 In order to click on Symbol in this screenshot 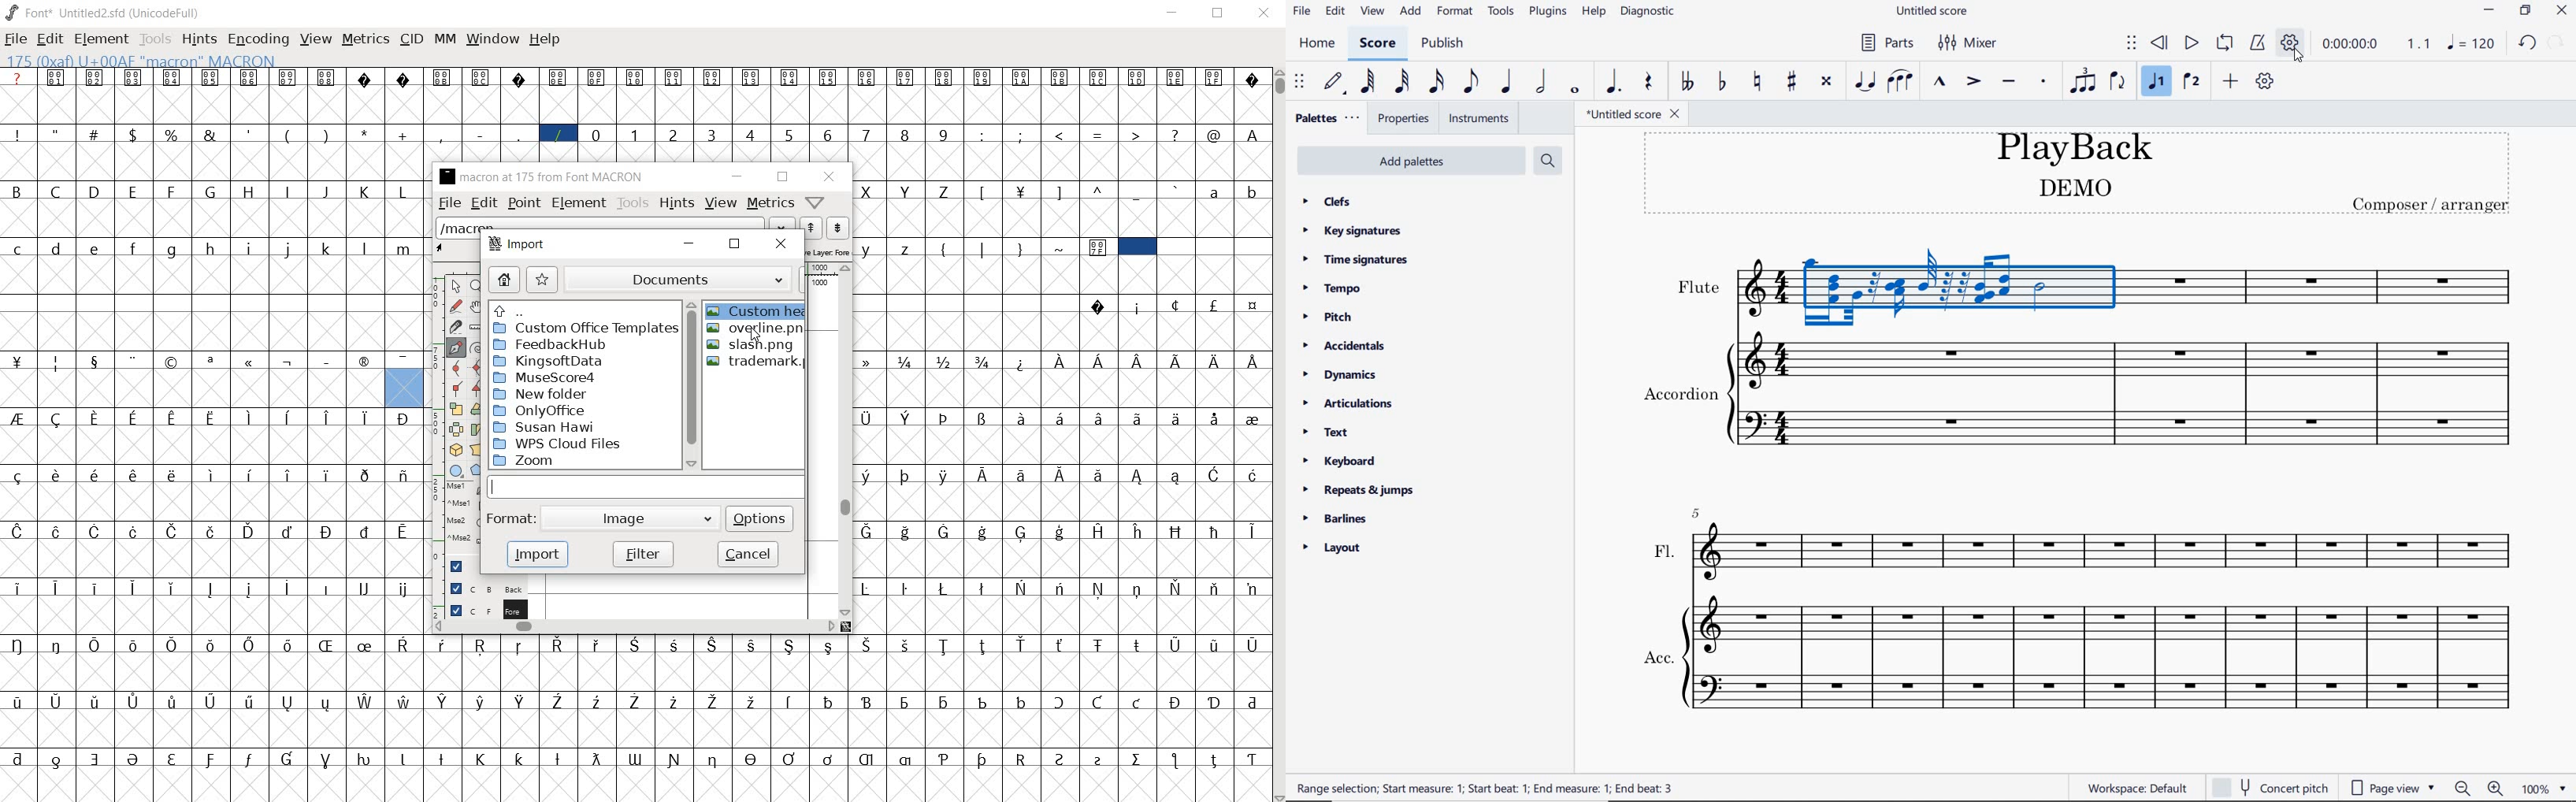, I will do `click(1101, 308)`.